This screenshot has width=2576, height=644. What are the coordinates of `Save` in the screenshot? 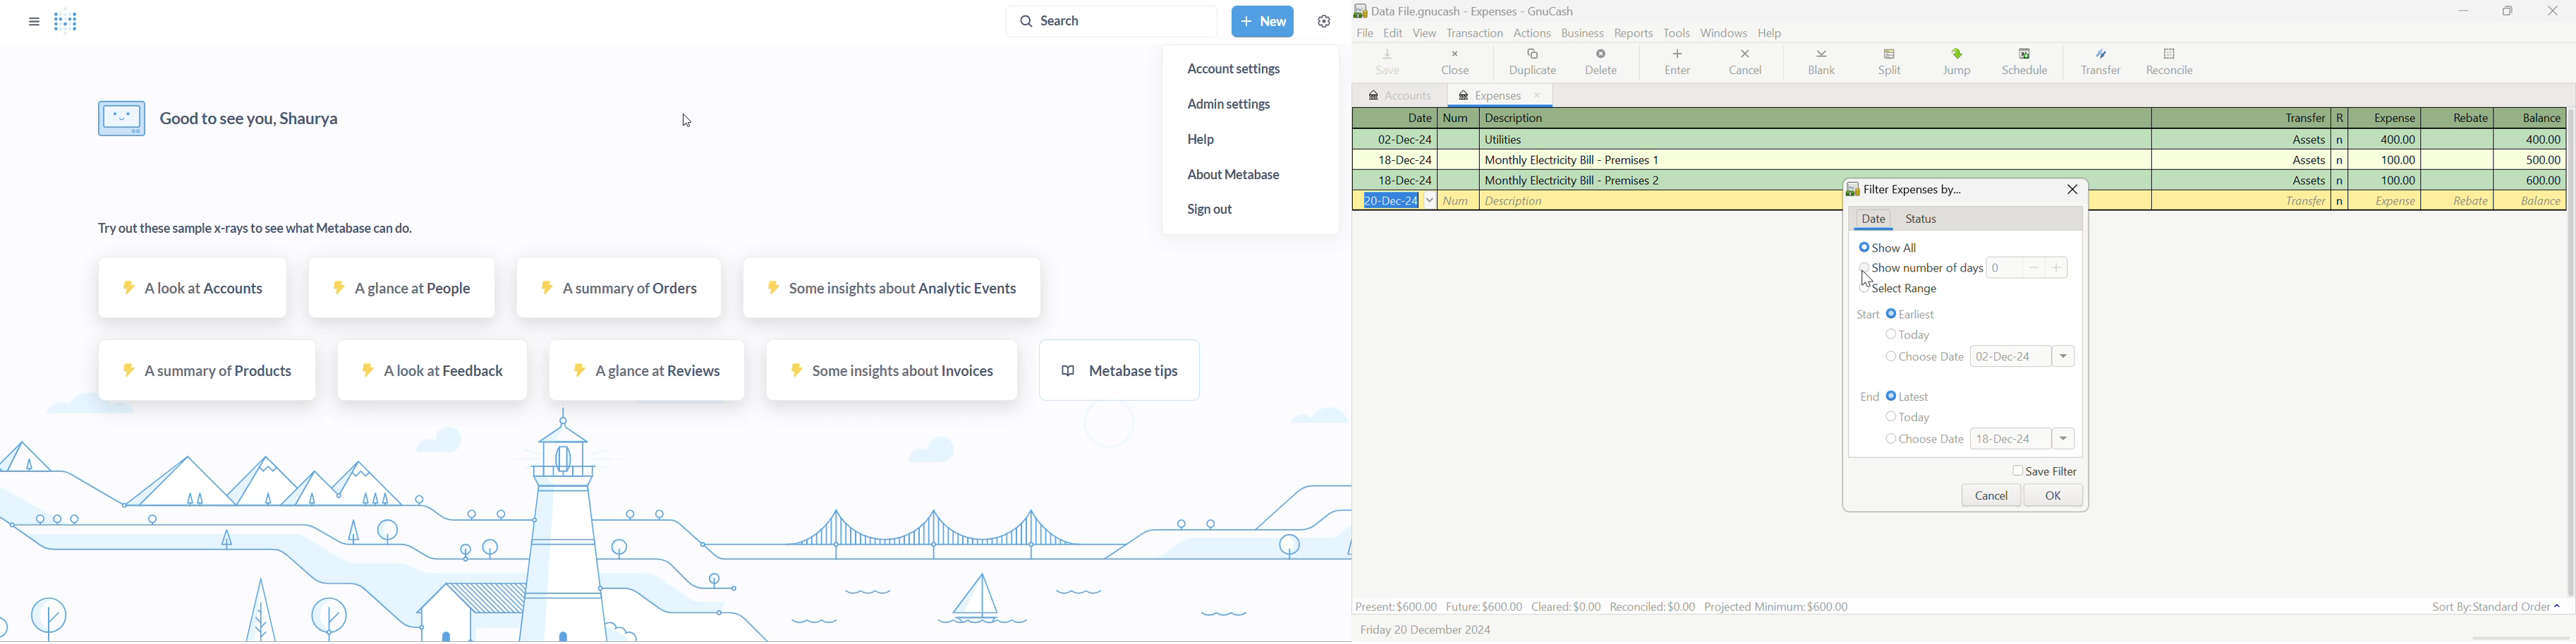 It's located at (1390, 63).